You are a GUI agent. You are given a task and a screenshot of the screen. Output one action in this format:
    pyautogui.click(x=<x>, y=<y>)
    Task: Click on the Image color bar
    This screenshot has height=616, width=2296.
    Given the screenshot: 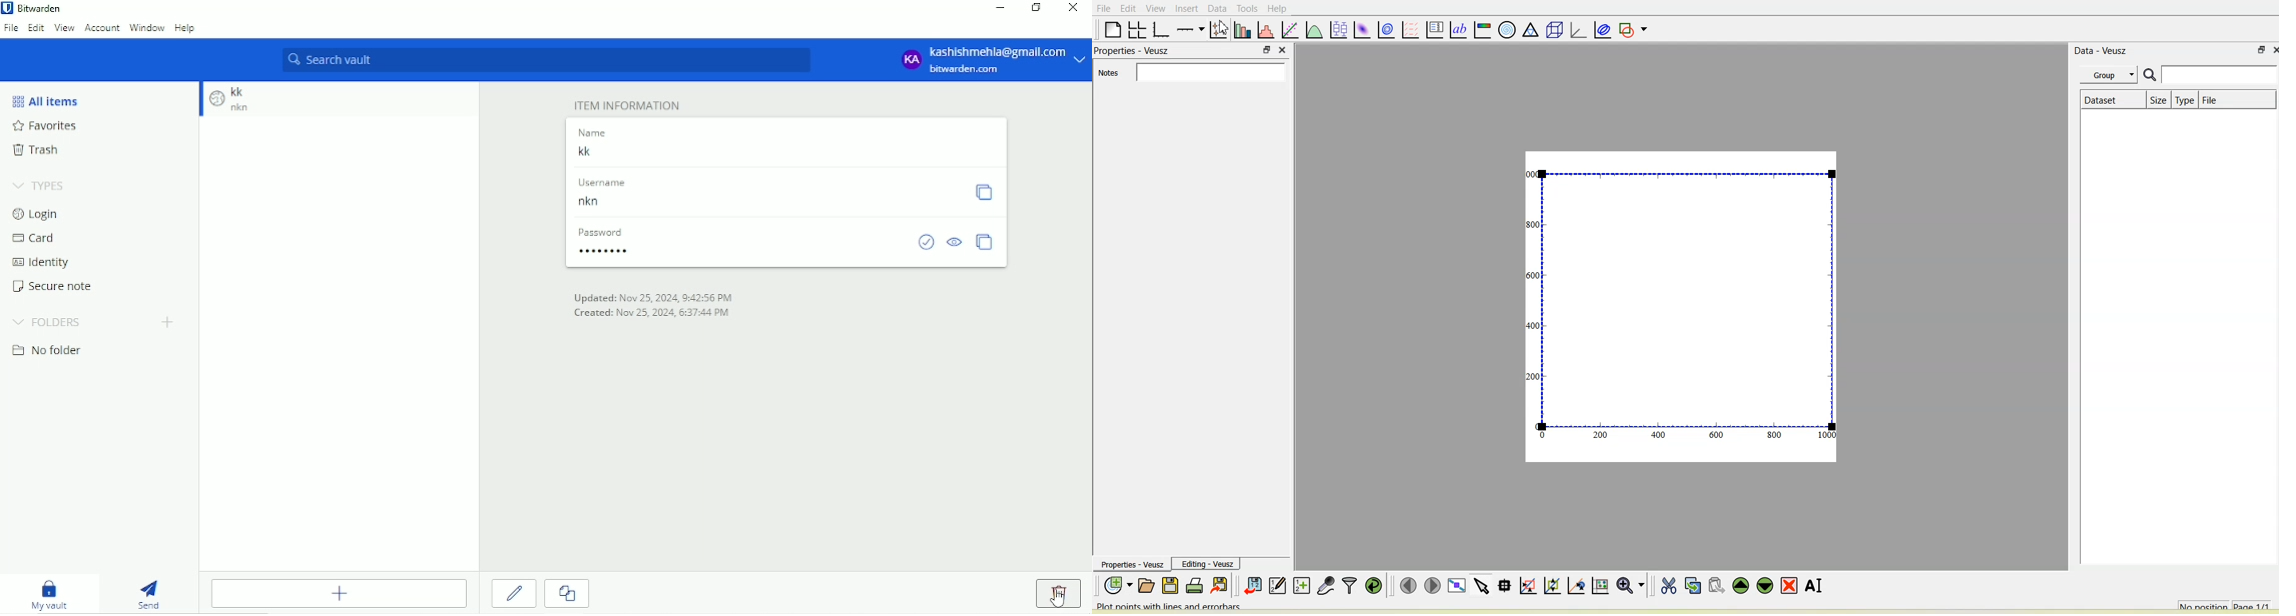 What is the action you would take?
    pyautogui.click(x=1482, y=29)
    